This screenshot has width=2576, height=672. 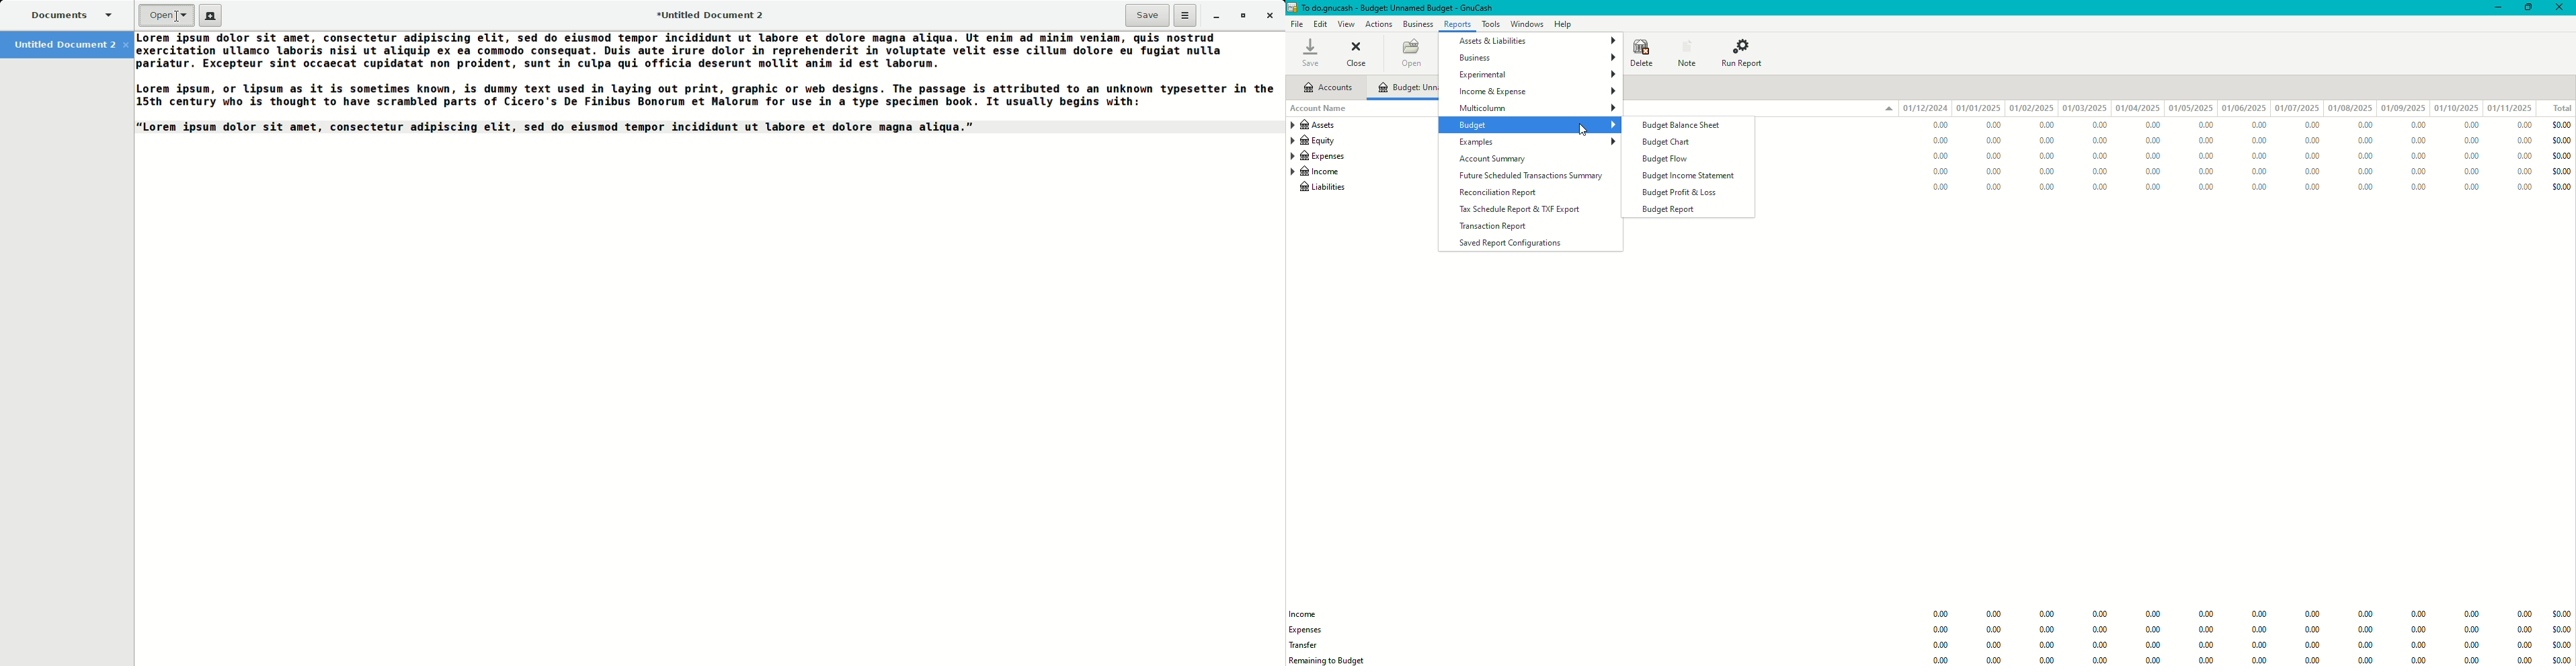 I want to click on 0.00, so click(x=2358, y=125).